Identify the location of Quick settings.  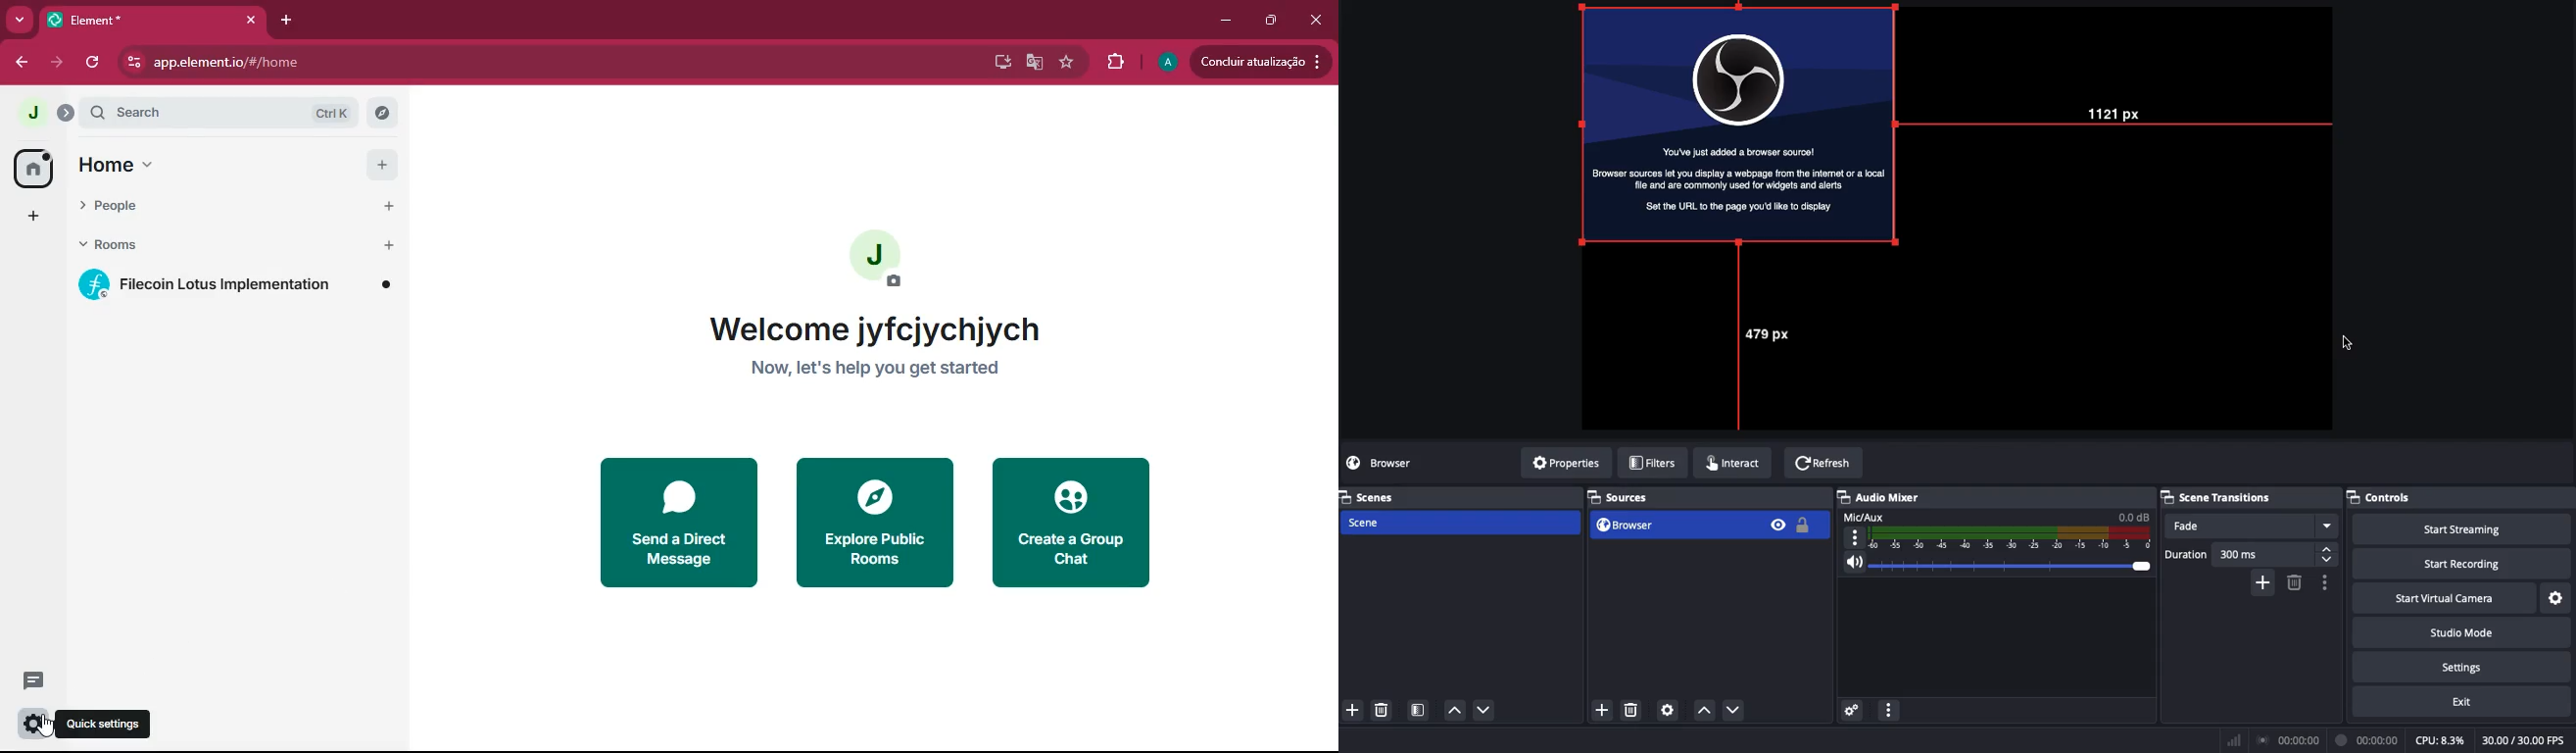
(107, 726).